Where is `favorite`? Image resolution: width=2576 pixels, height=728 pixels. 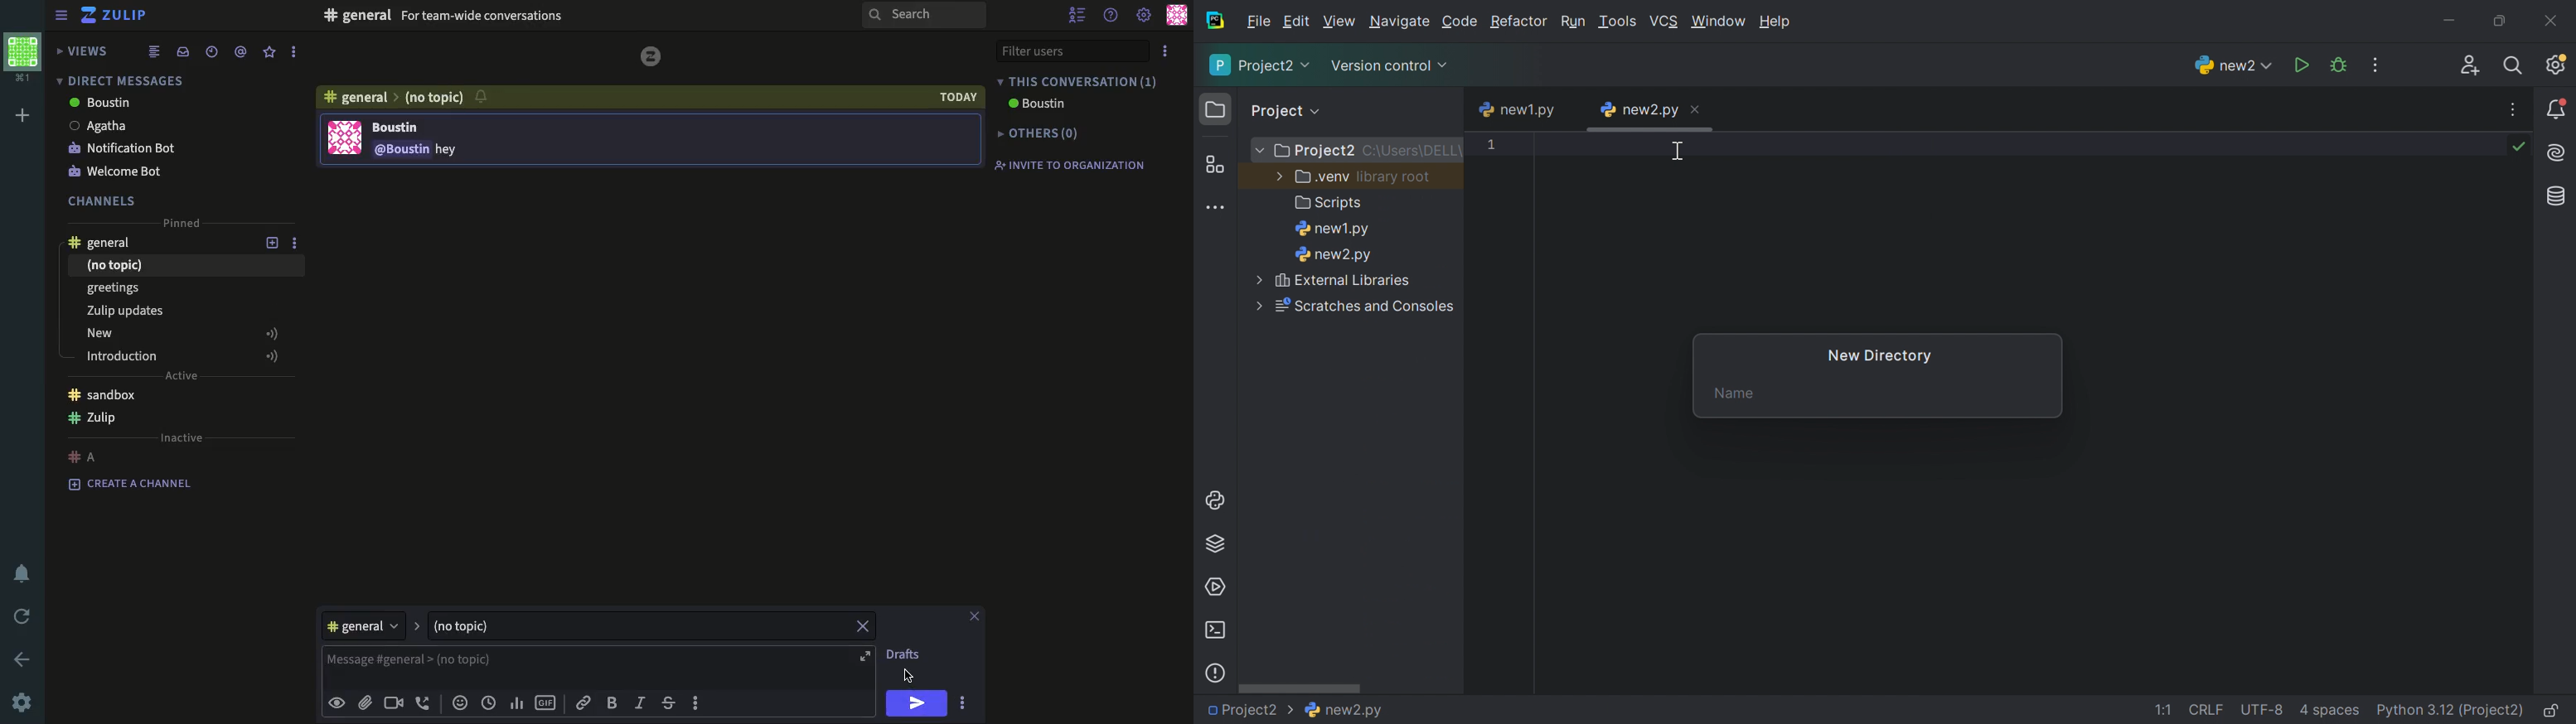
favorite is located at coordinates (270, 52).